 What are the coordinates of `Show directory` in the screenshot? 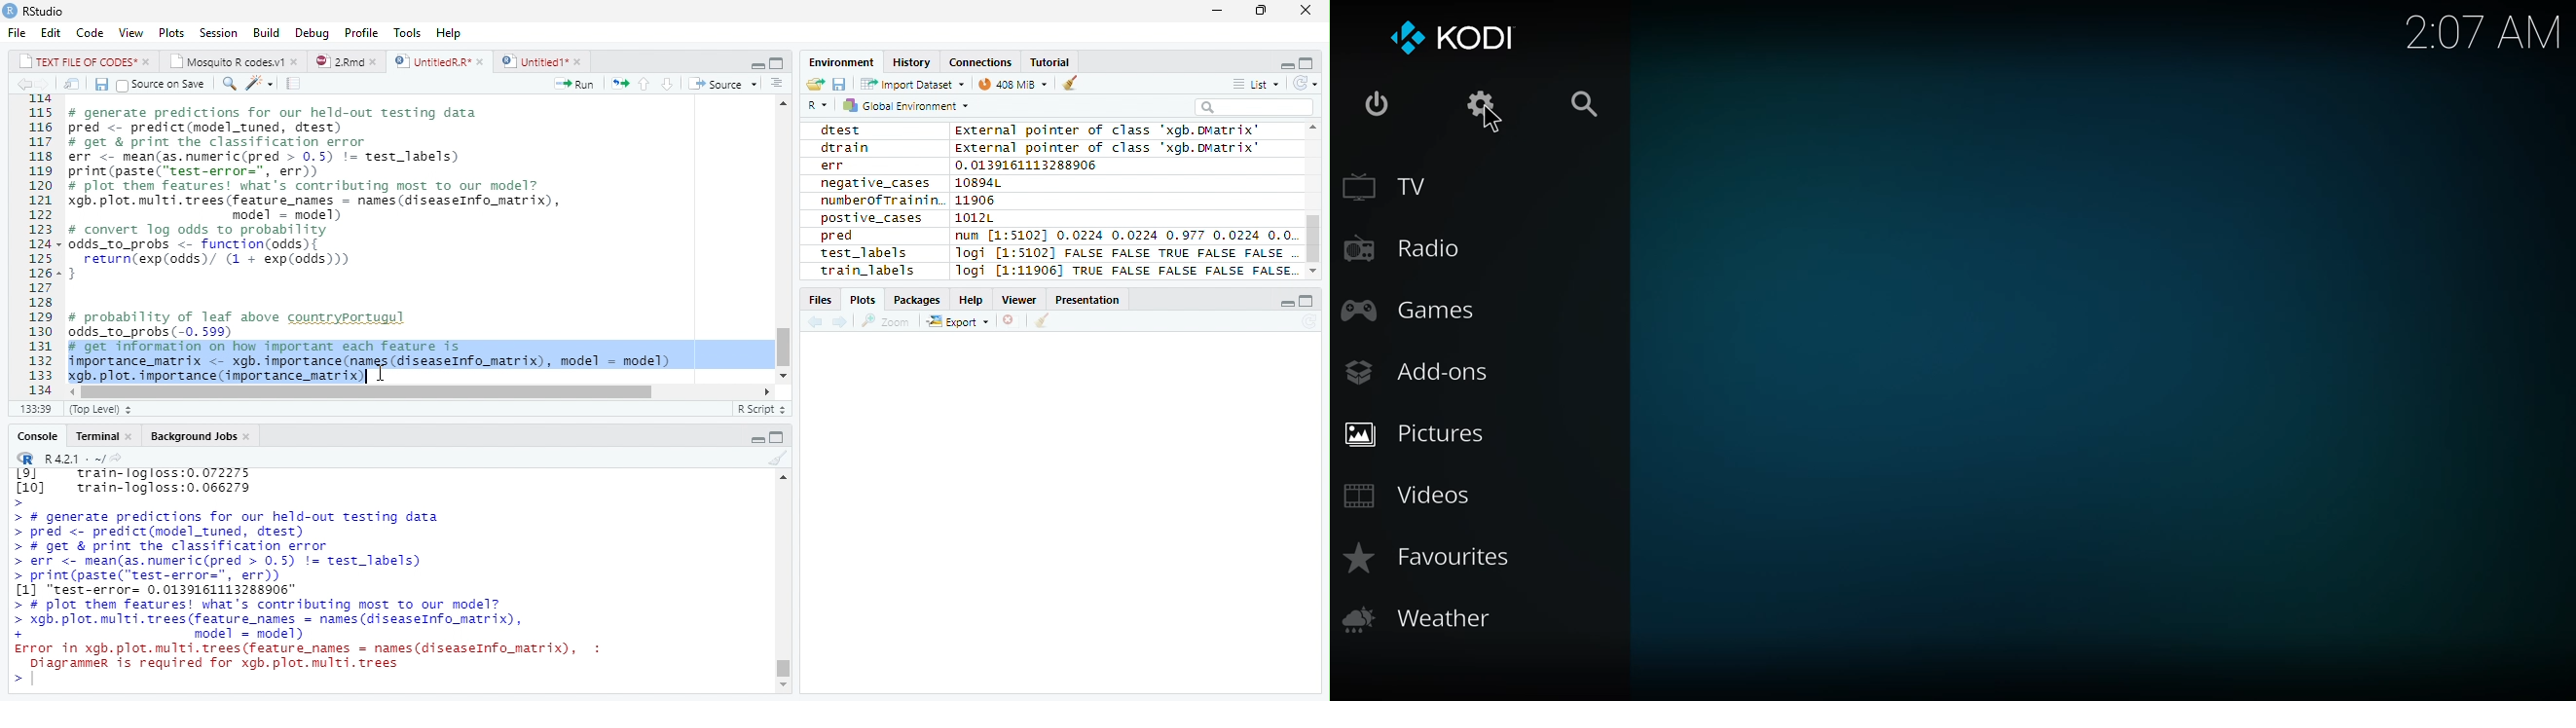 It's located at (116, 457).